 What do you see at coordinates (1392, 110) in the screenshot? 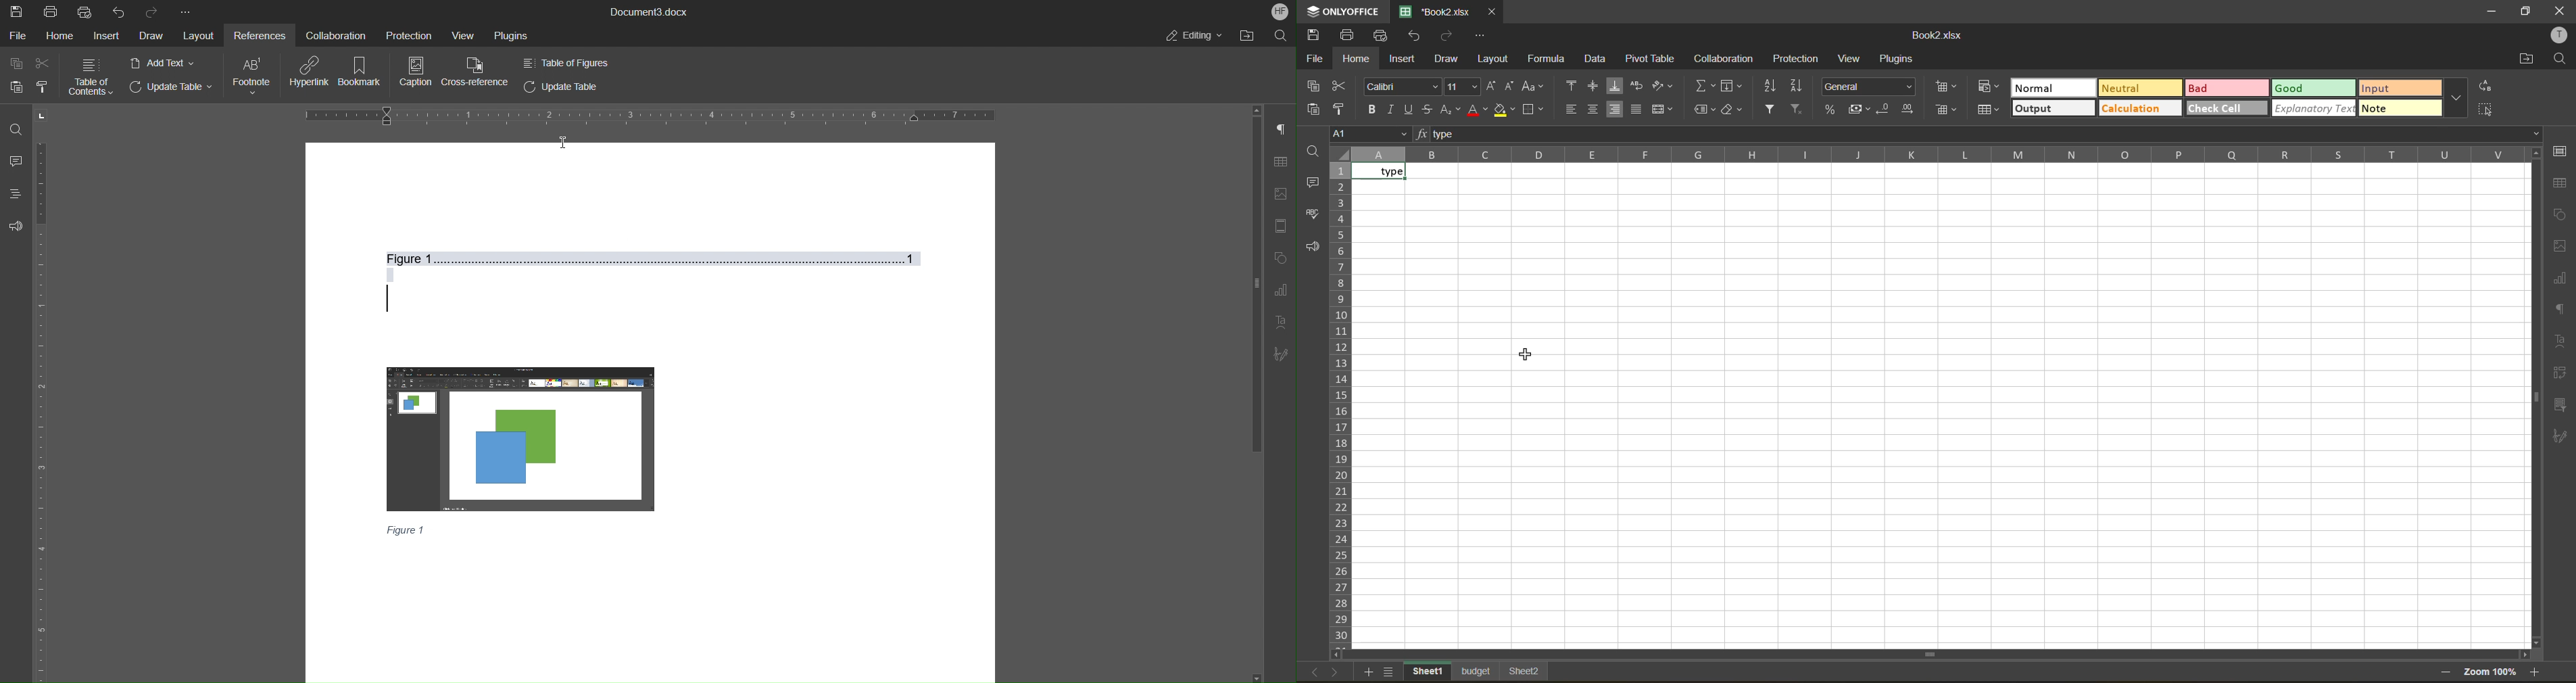
I see `italic` at bounding box center [1392, 110].